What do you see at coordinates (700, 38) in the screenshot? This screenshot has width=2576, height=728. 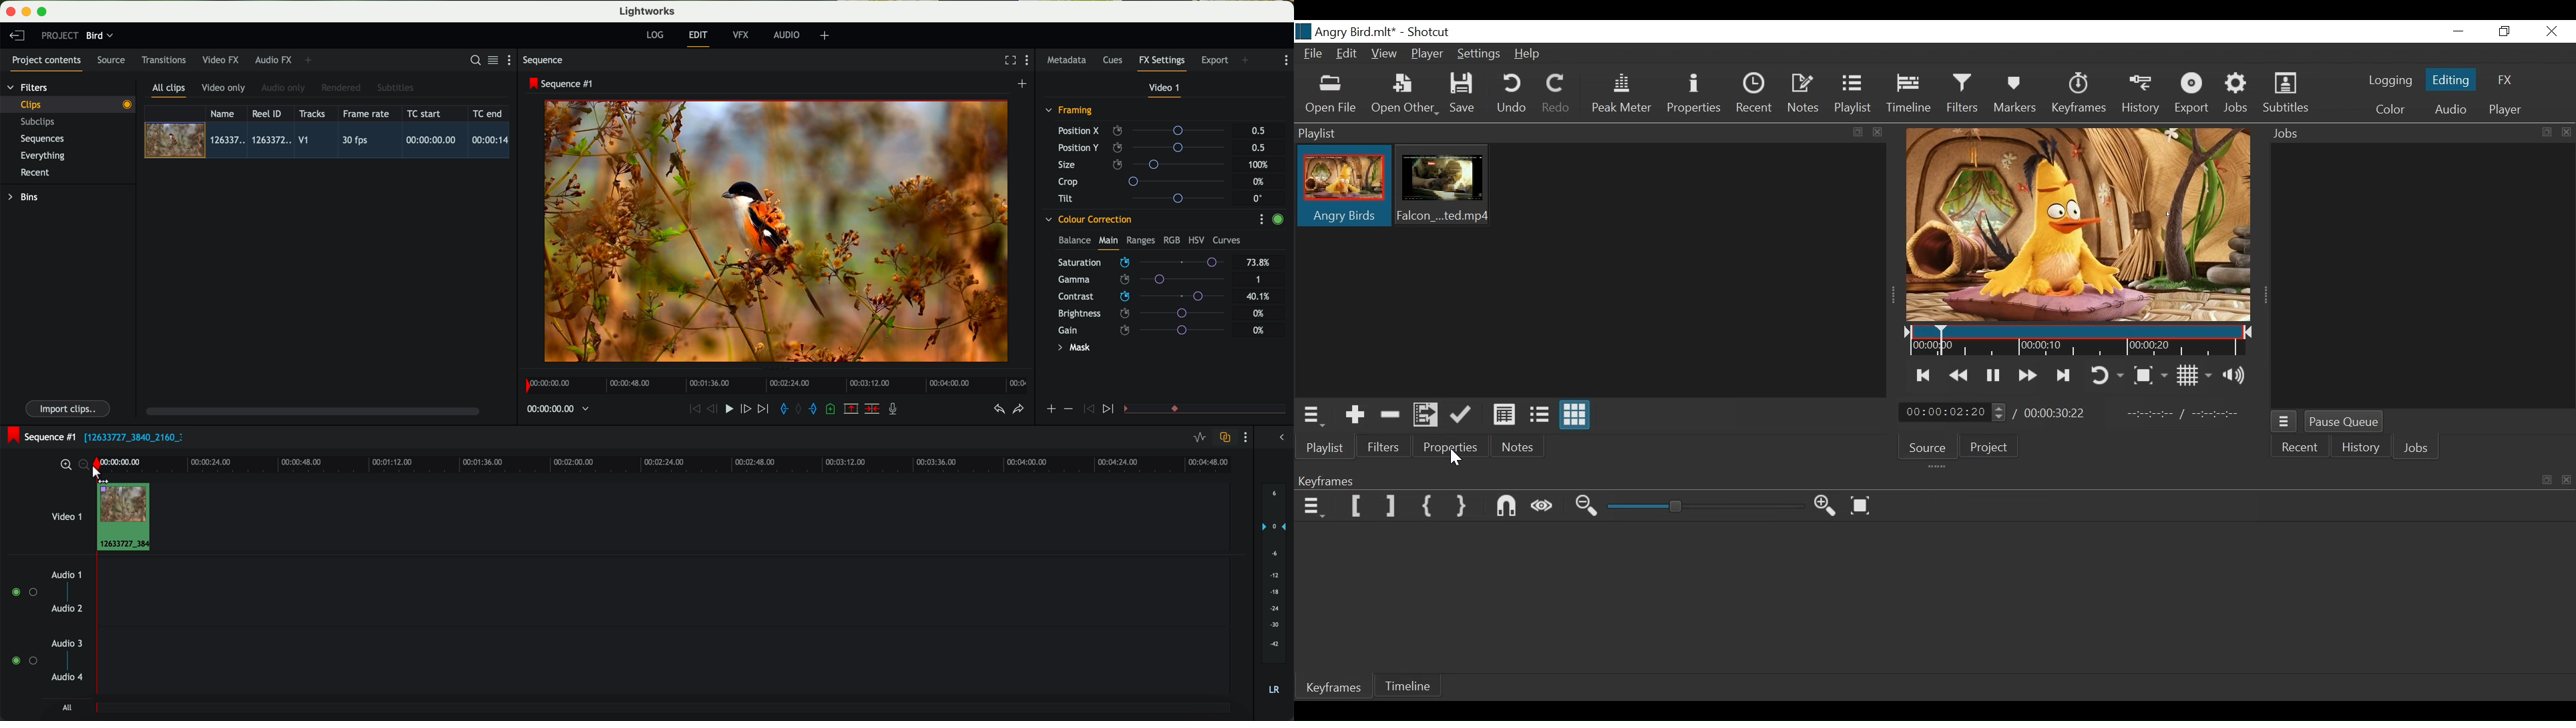 I see `edit` at bounding box center [700, 38].